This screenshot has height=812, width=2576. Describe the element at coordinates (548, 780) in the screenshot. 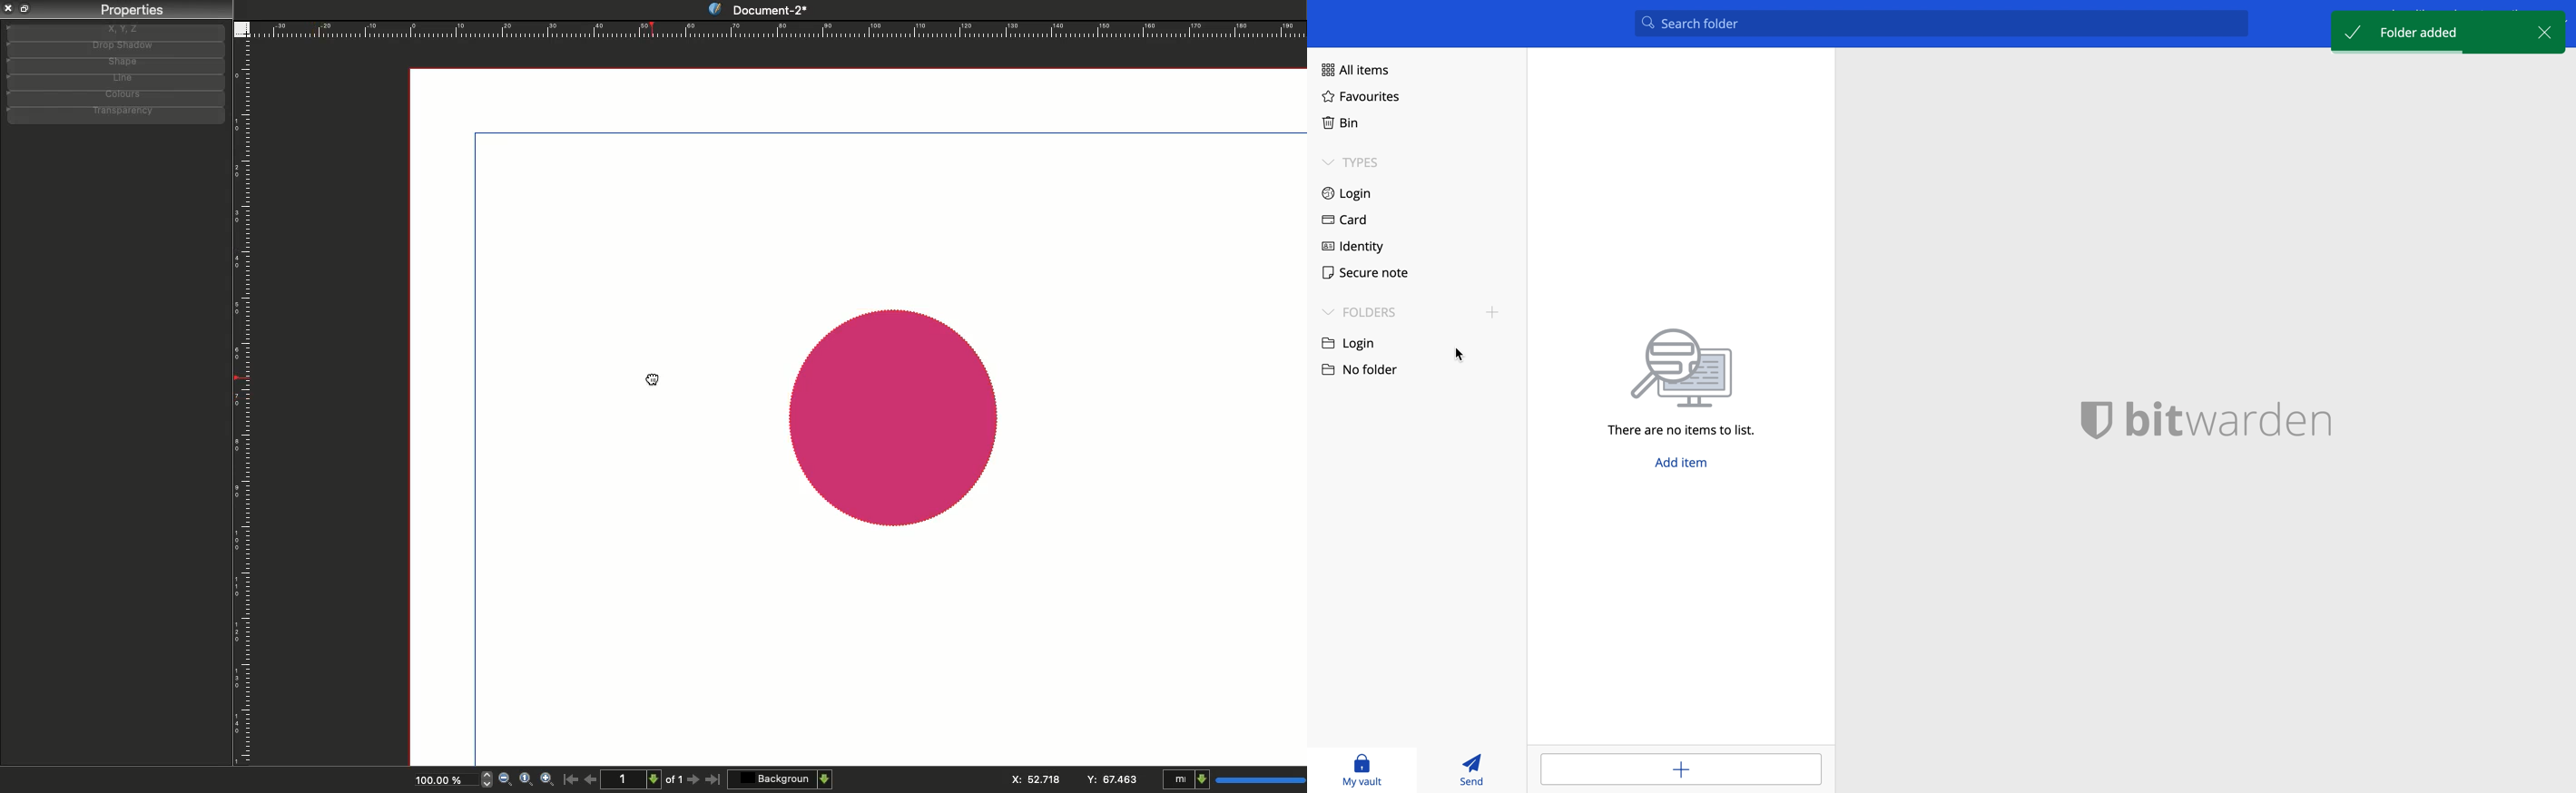

I see `Zoom in` at that location.